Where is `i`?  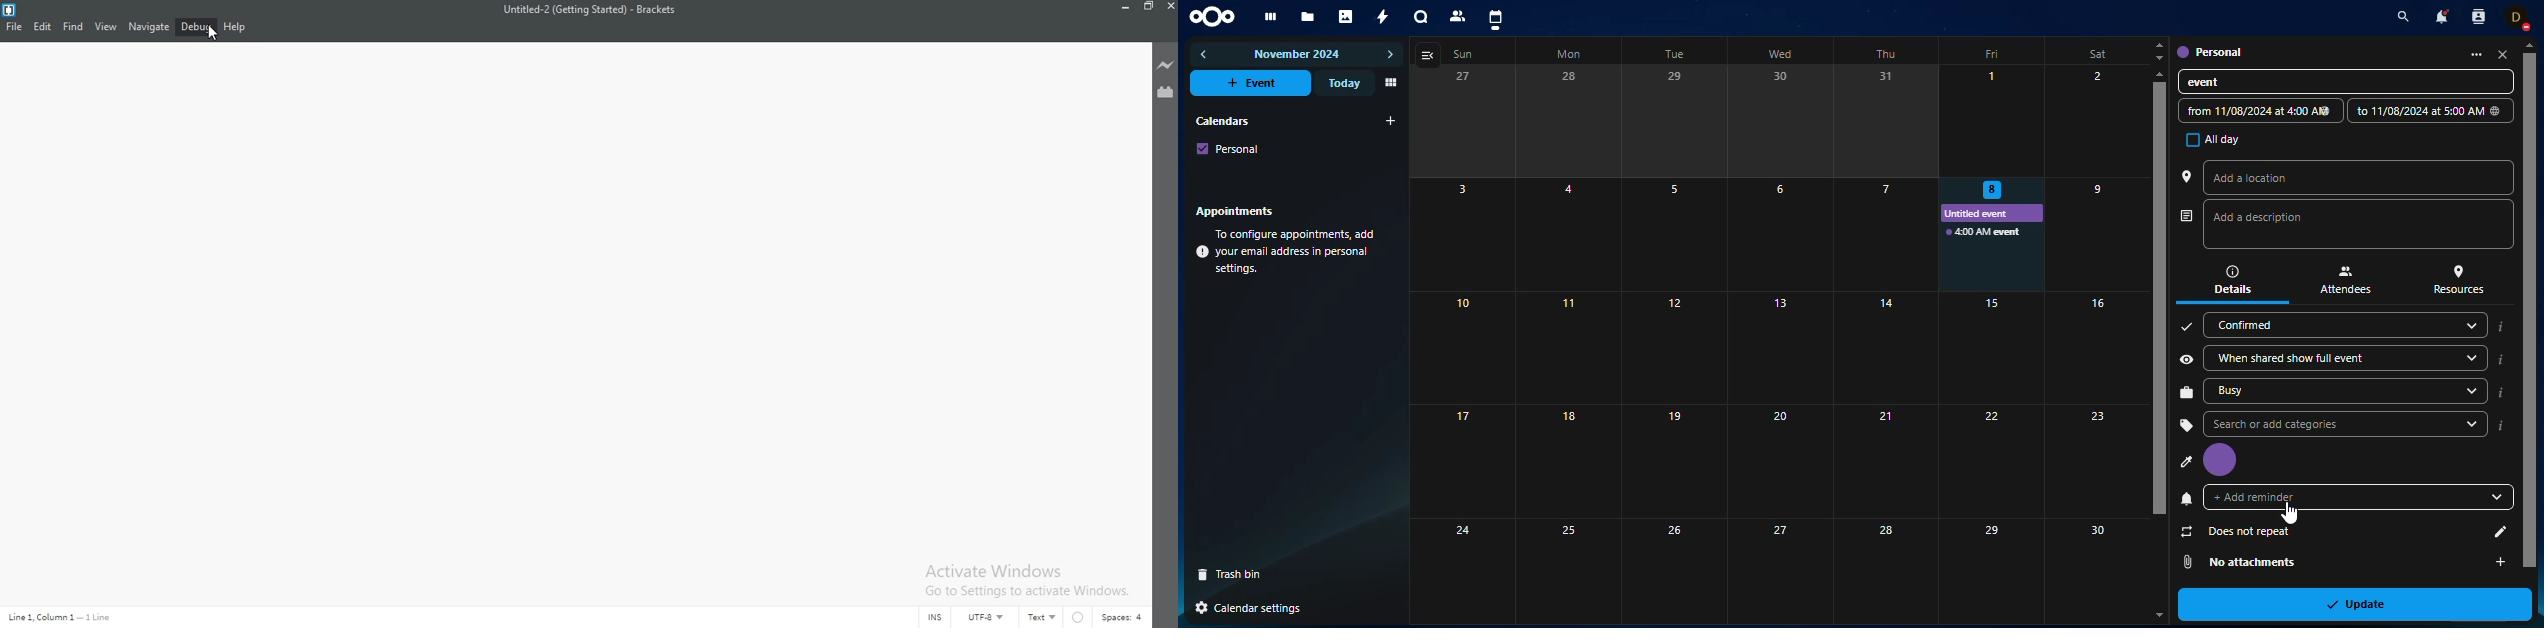 i is located at coordinates (2501, 360).